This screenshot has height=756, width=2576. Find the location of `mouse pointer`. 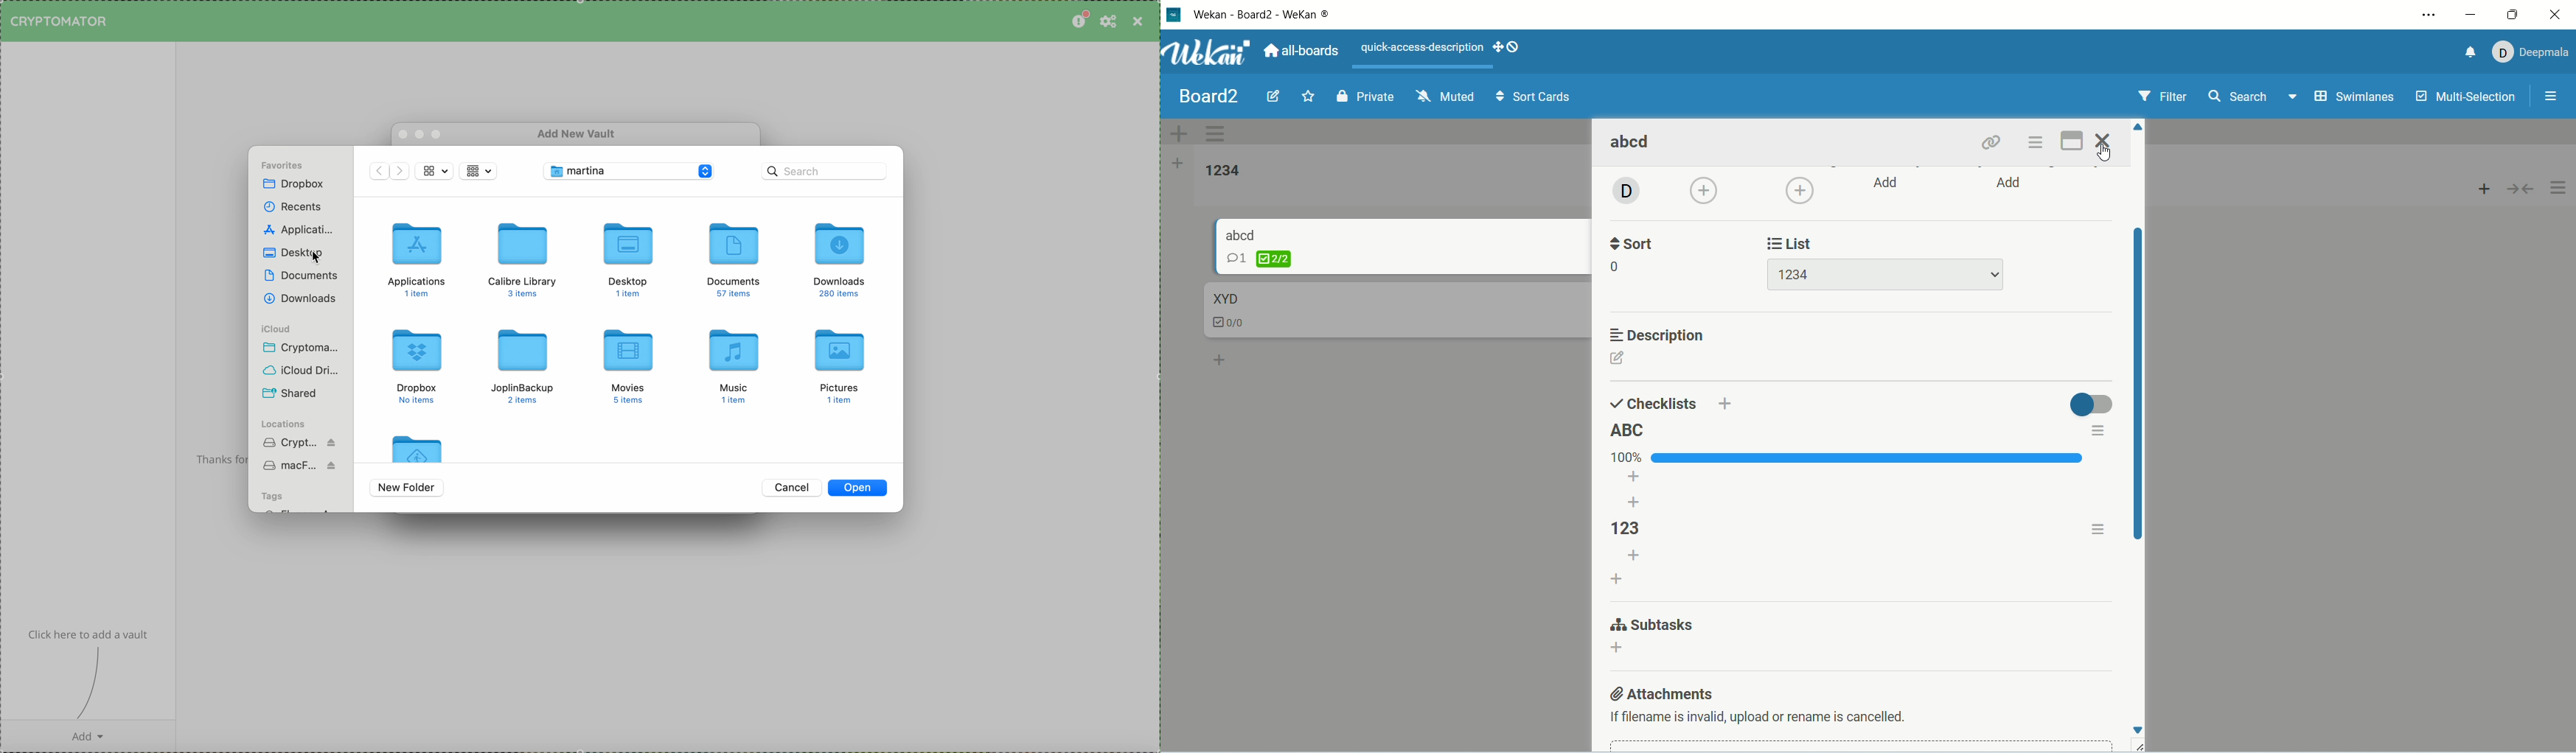

mouse pointer is located at coordinates (318, 259).